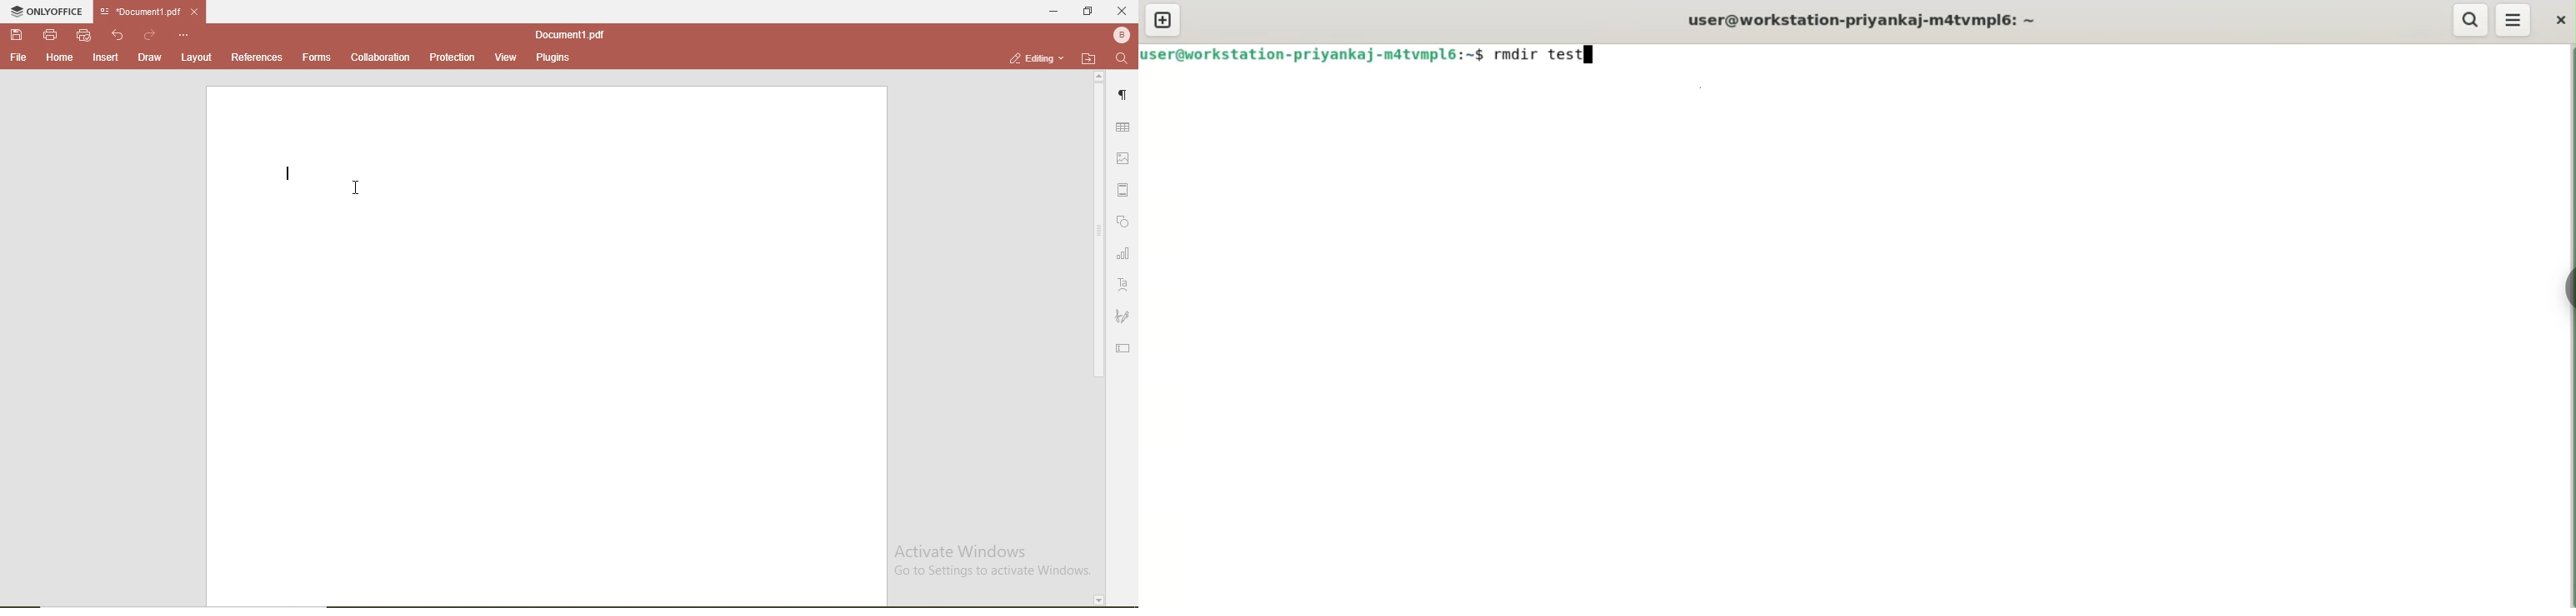 The height and width of the screenshot is (616, 2576). I want to click on redo, so click(150, 36).